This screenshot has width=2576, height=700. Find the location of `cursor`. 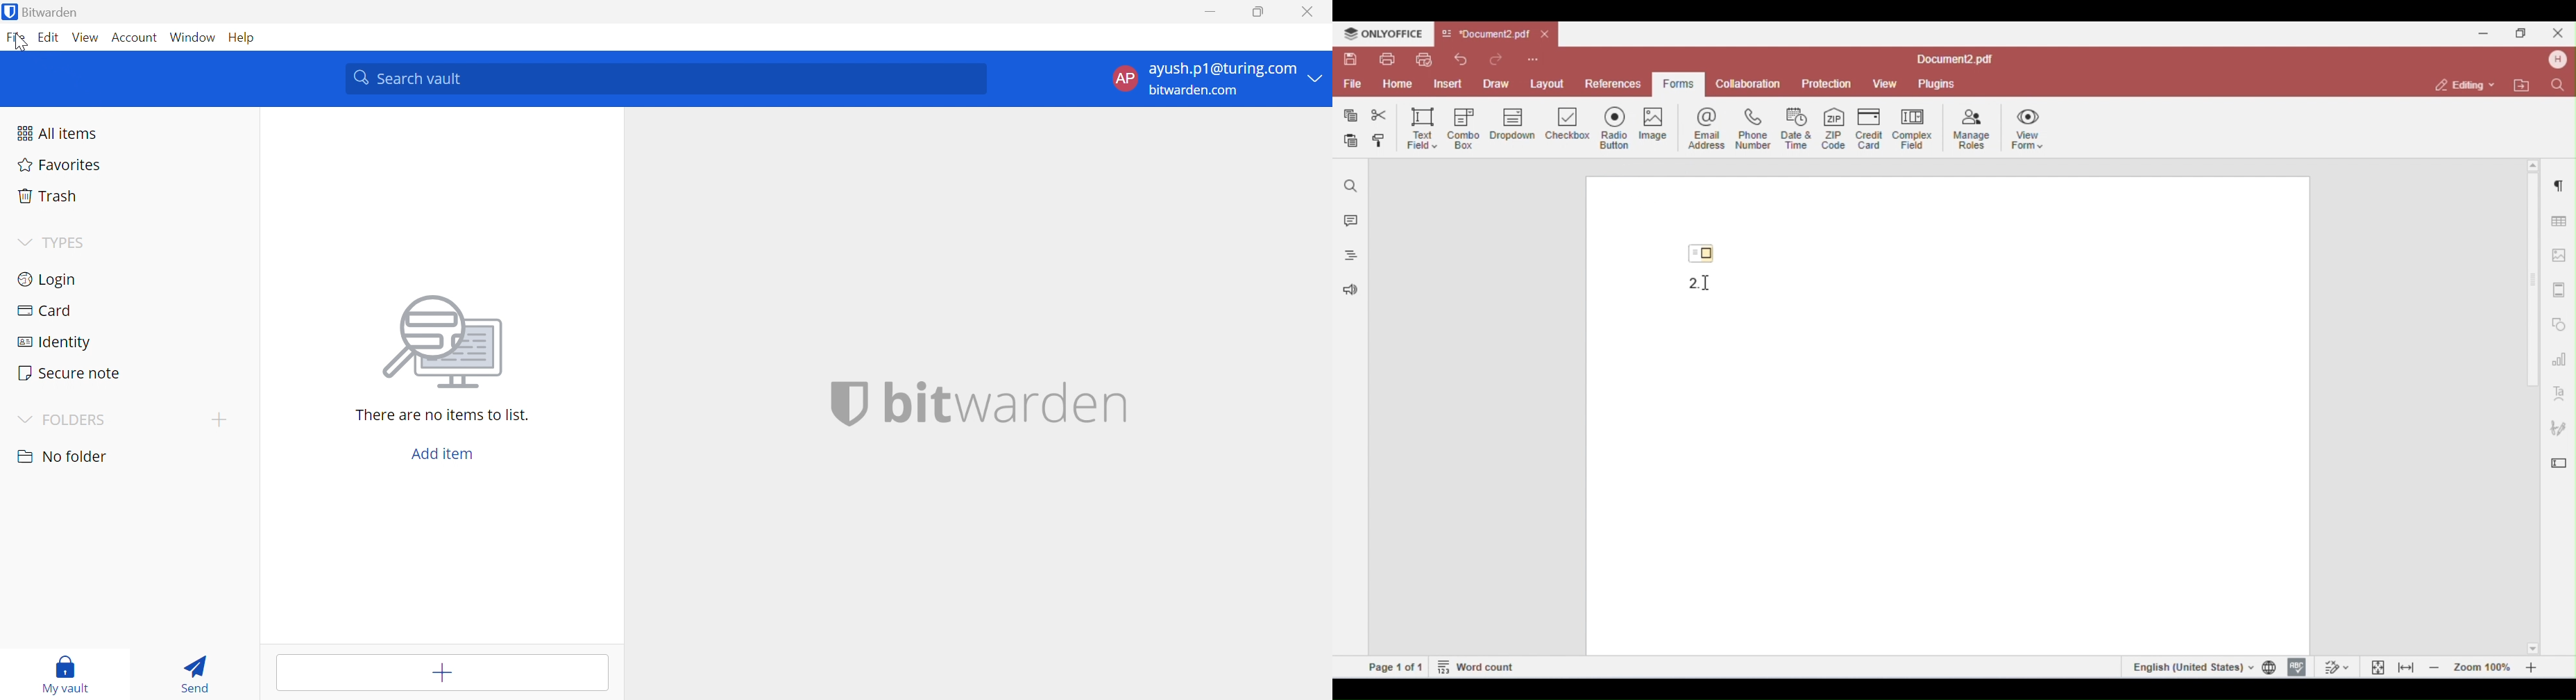

cursor is located at coordinates (20, 45).